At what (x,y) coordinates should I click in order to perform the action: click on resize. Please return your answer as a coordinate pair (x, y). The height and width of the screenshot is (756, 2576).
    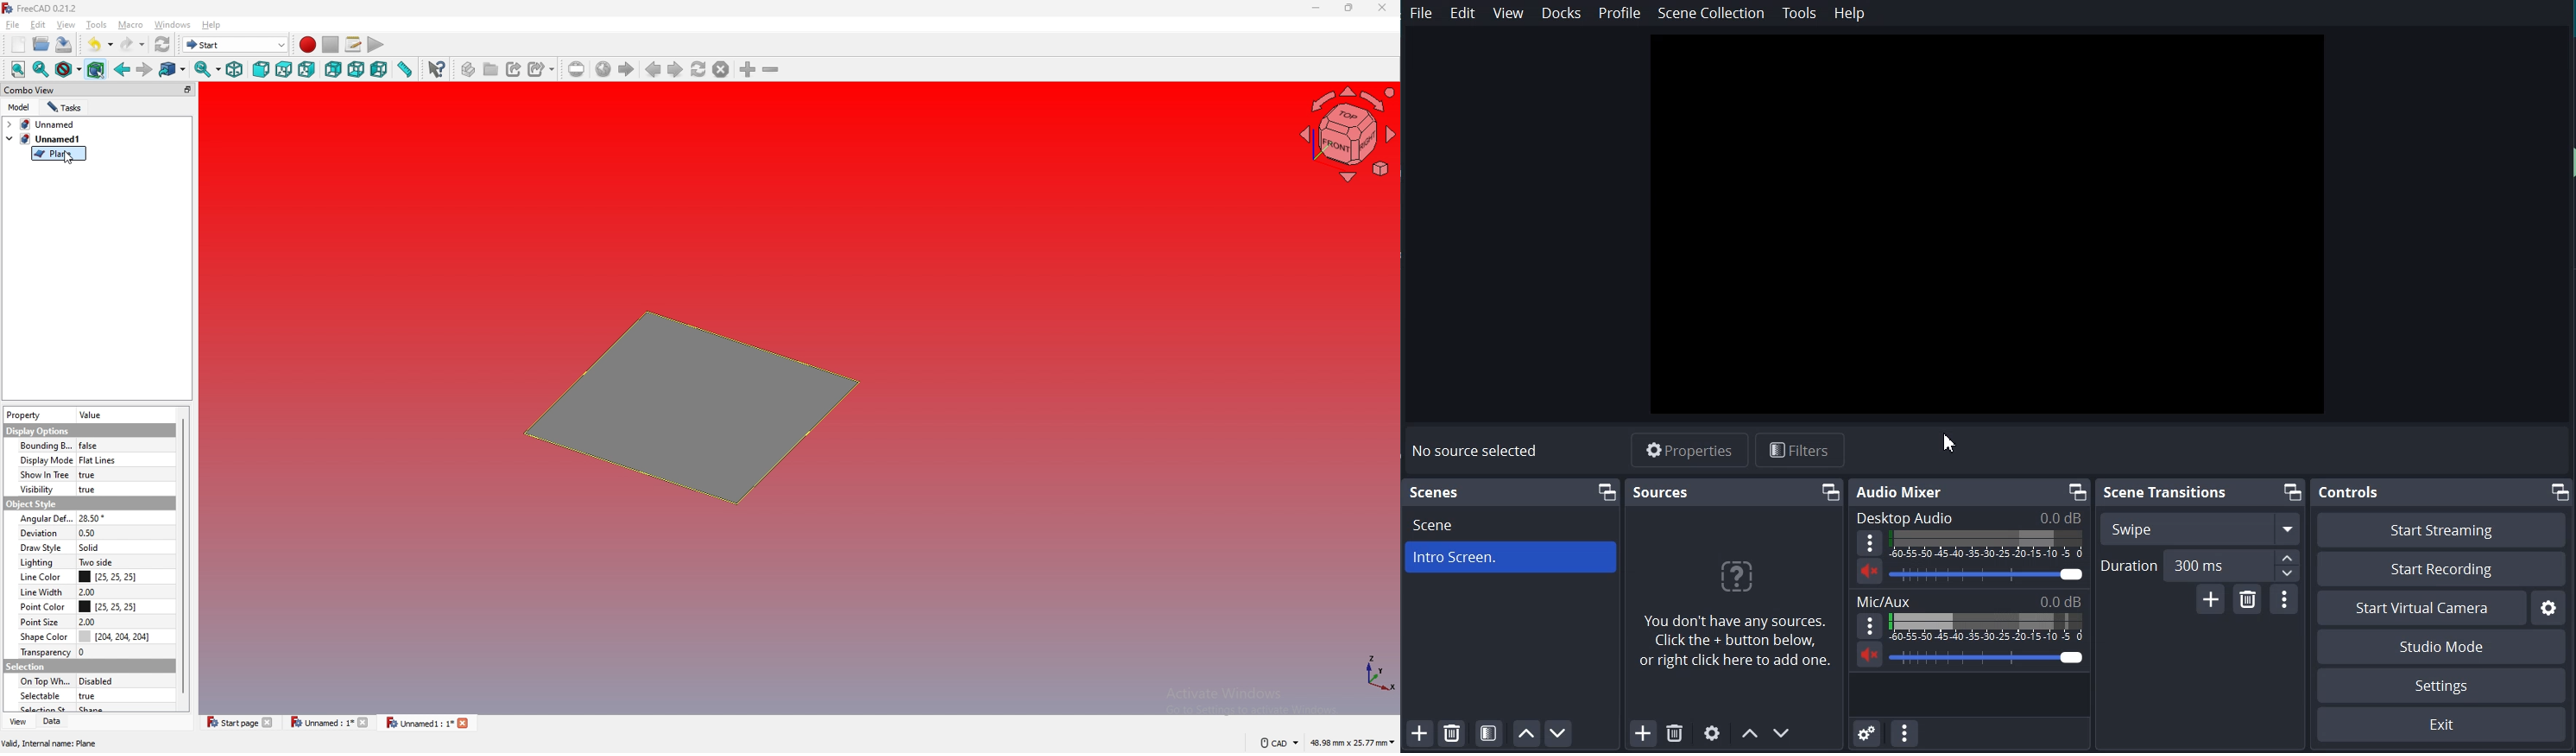
    Looking at the image, I should click on (1350, 8).